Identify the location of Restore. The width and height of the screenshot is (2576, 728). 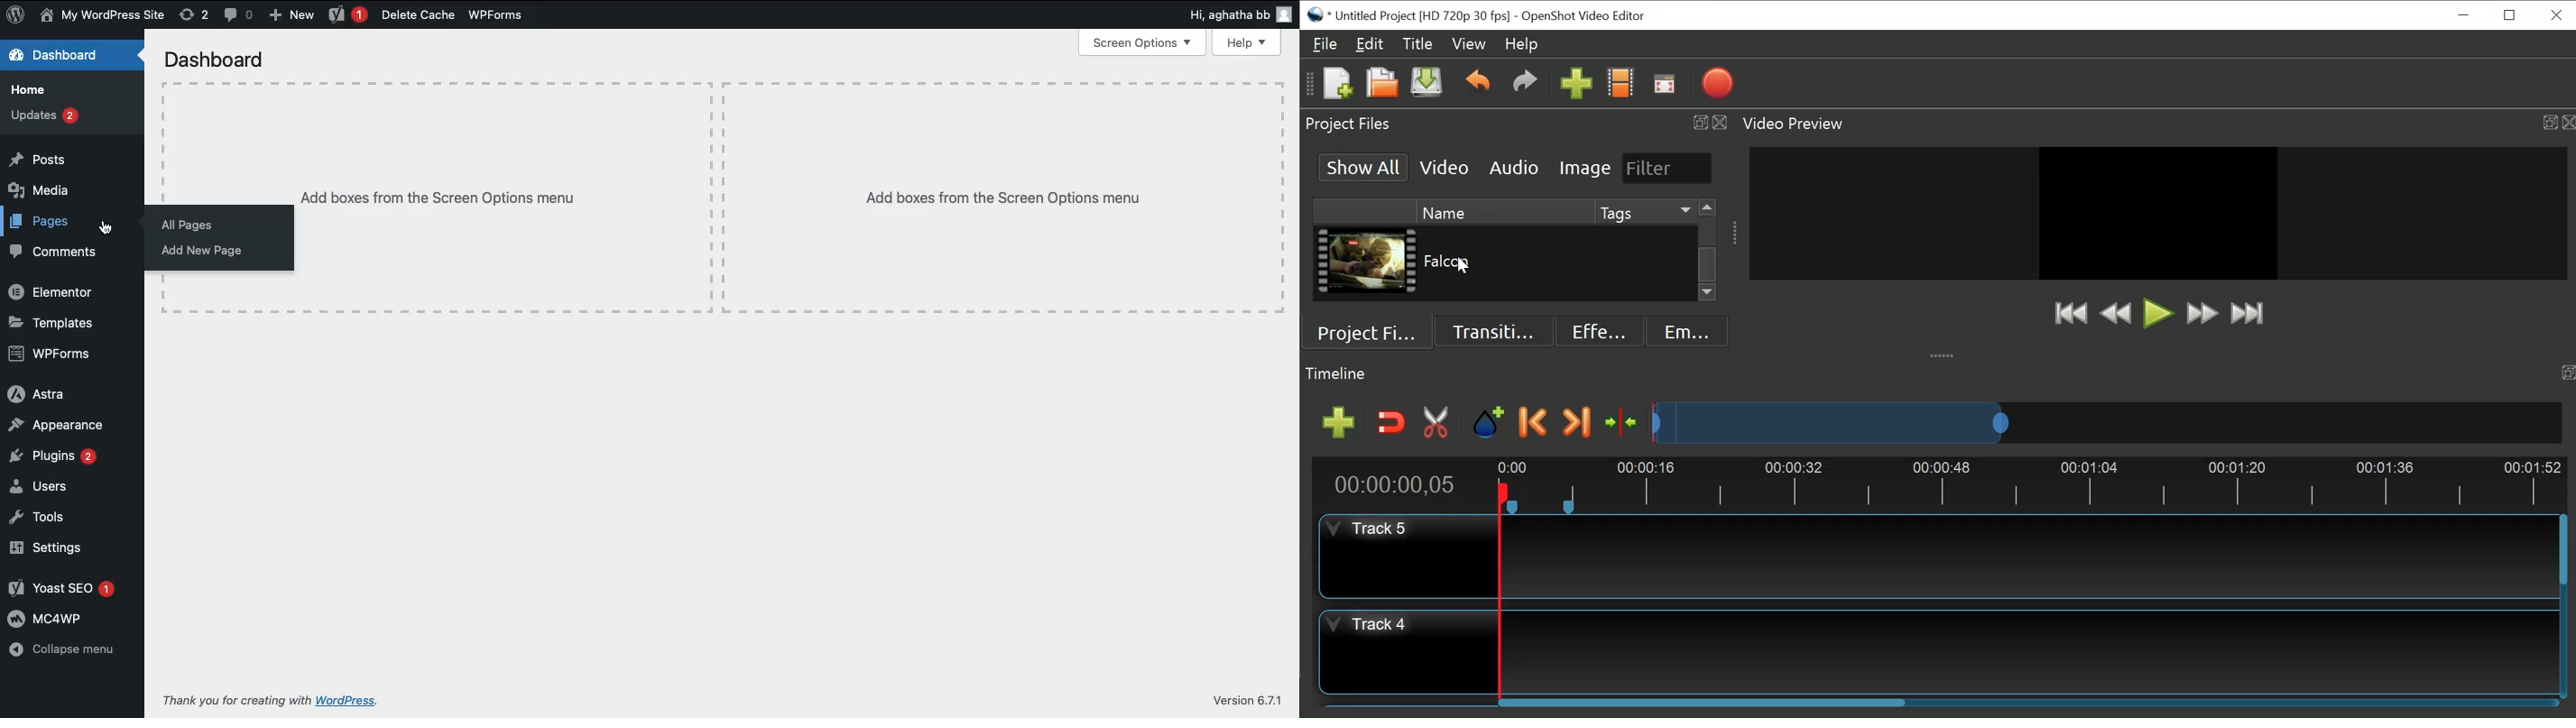
(2510, 14).